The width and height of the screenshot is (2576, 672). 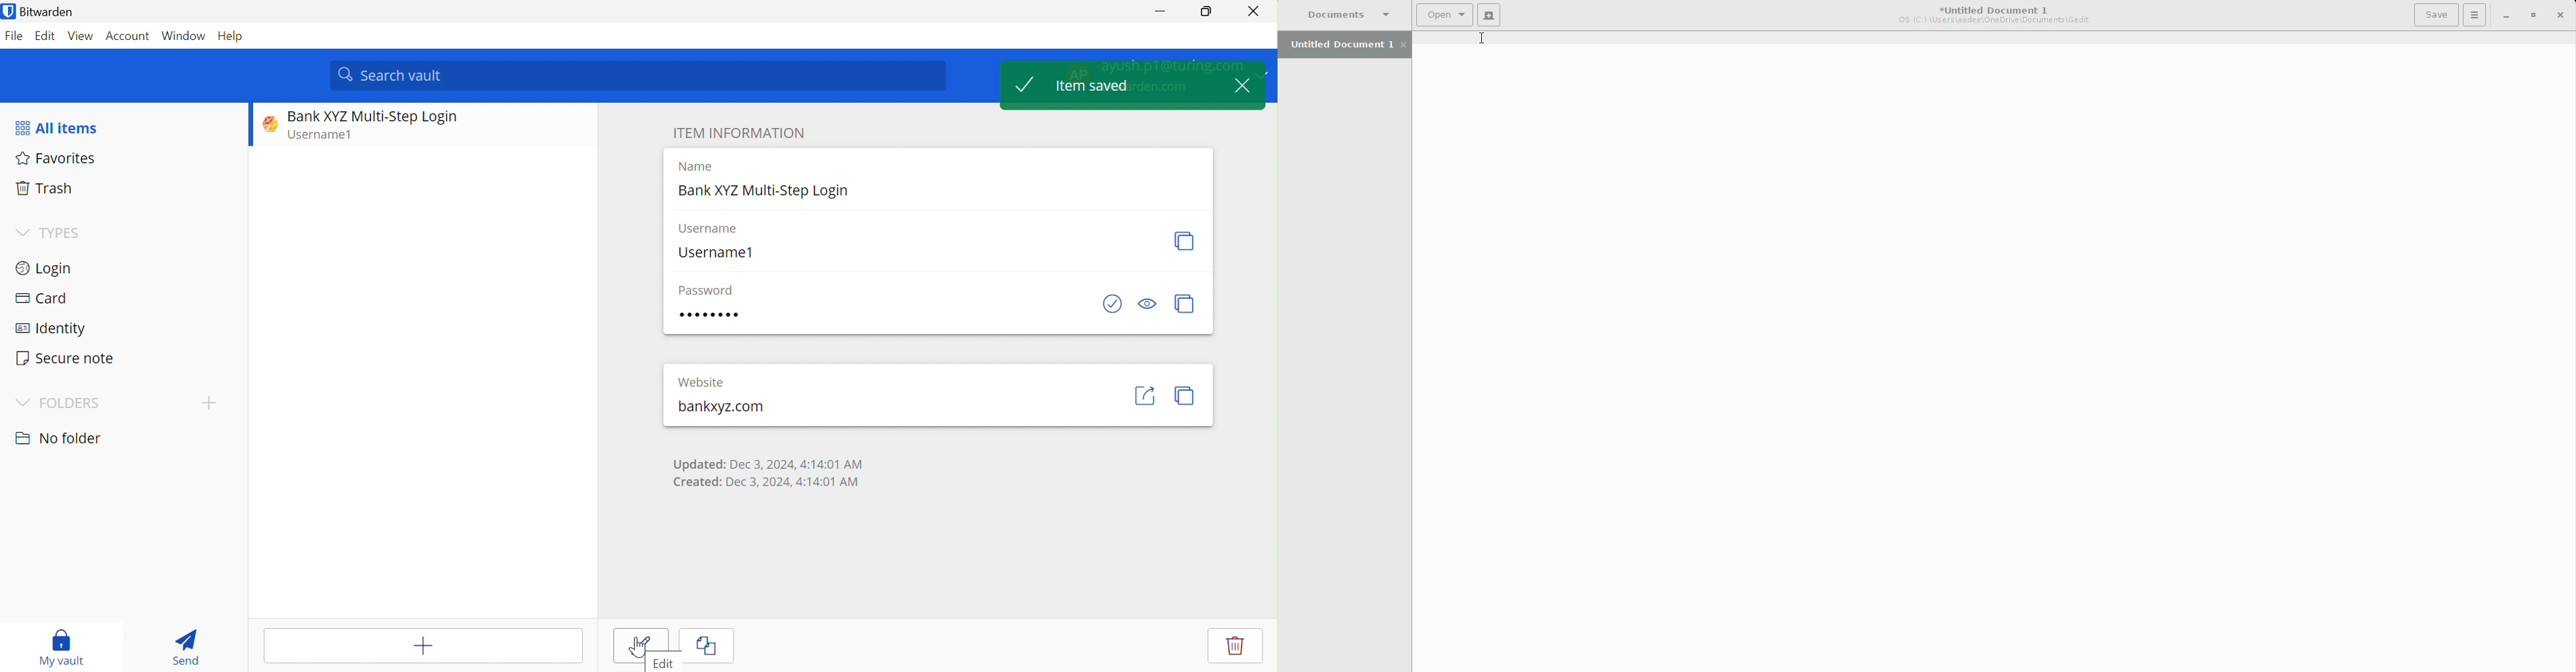 I want to click on Regenerate password, so click(x=1185, y=305).